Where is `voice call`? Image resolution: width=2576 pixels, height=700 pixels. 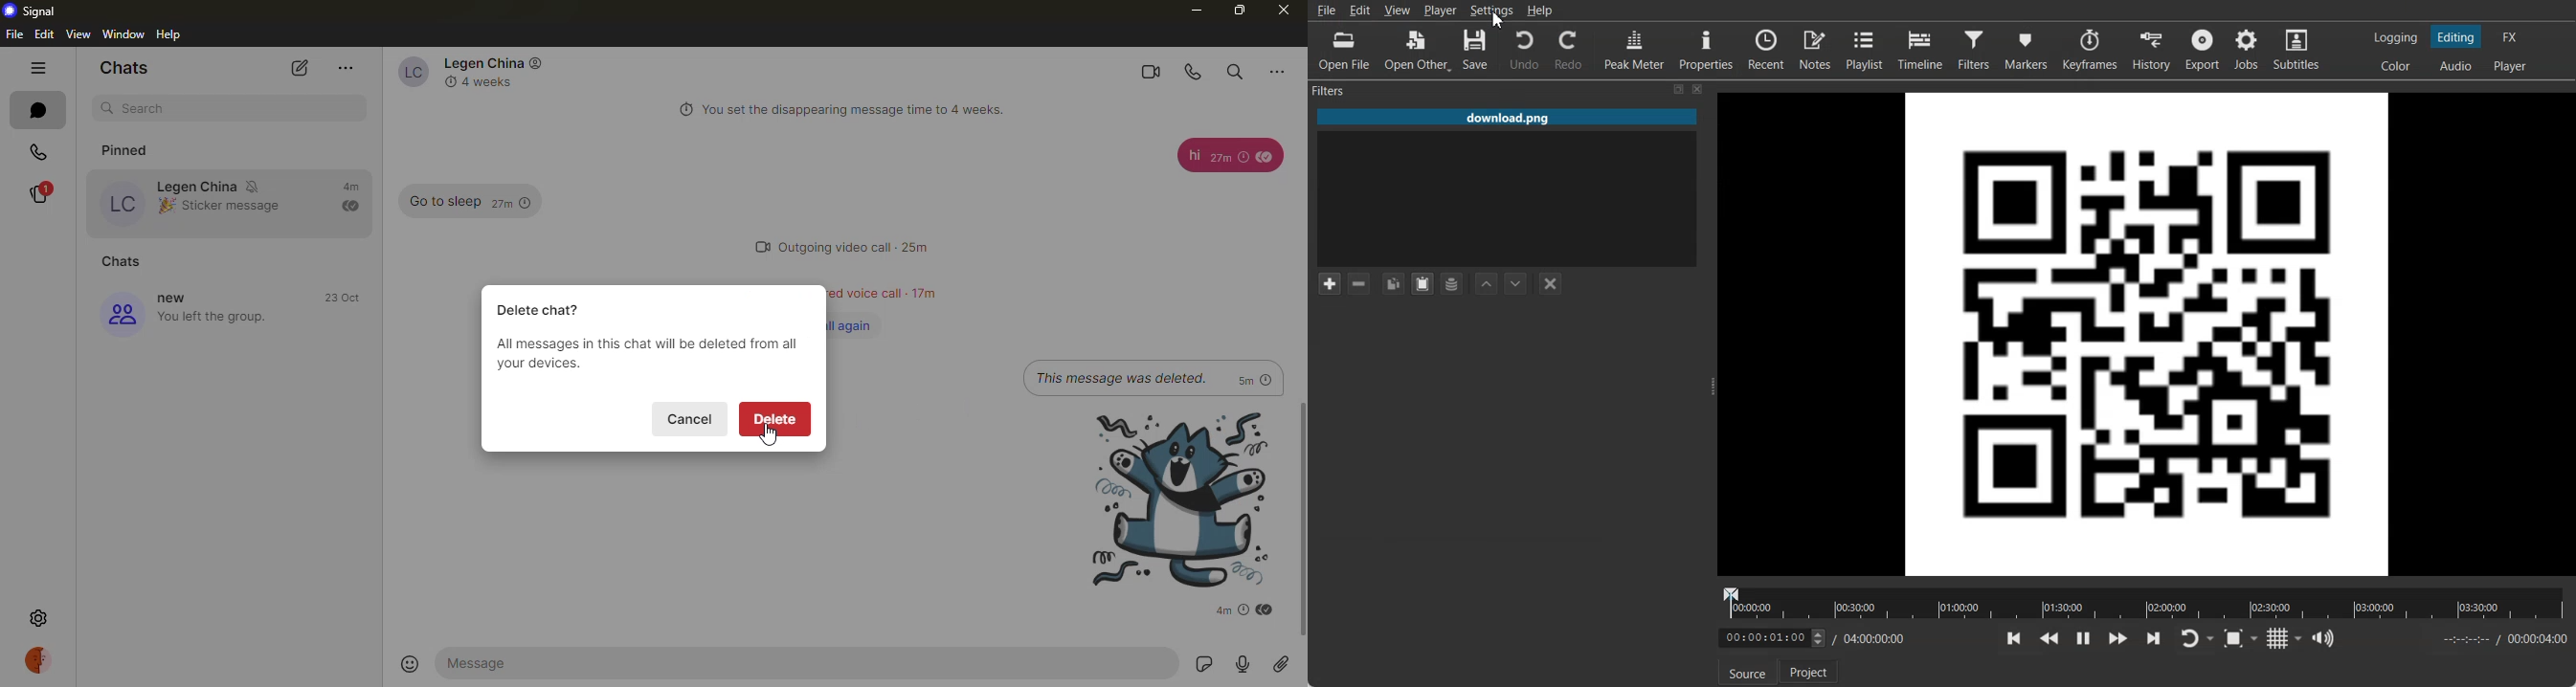 voice call is located at coordinates (1189, 71).